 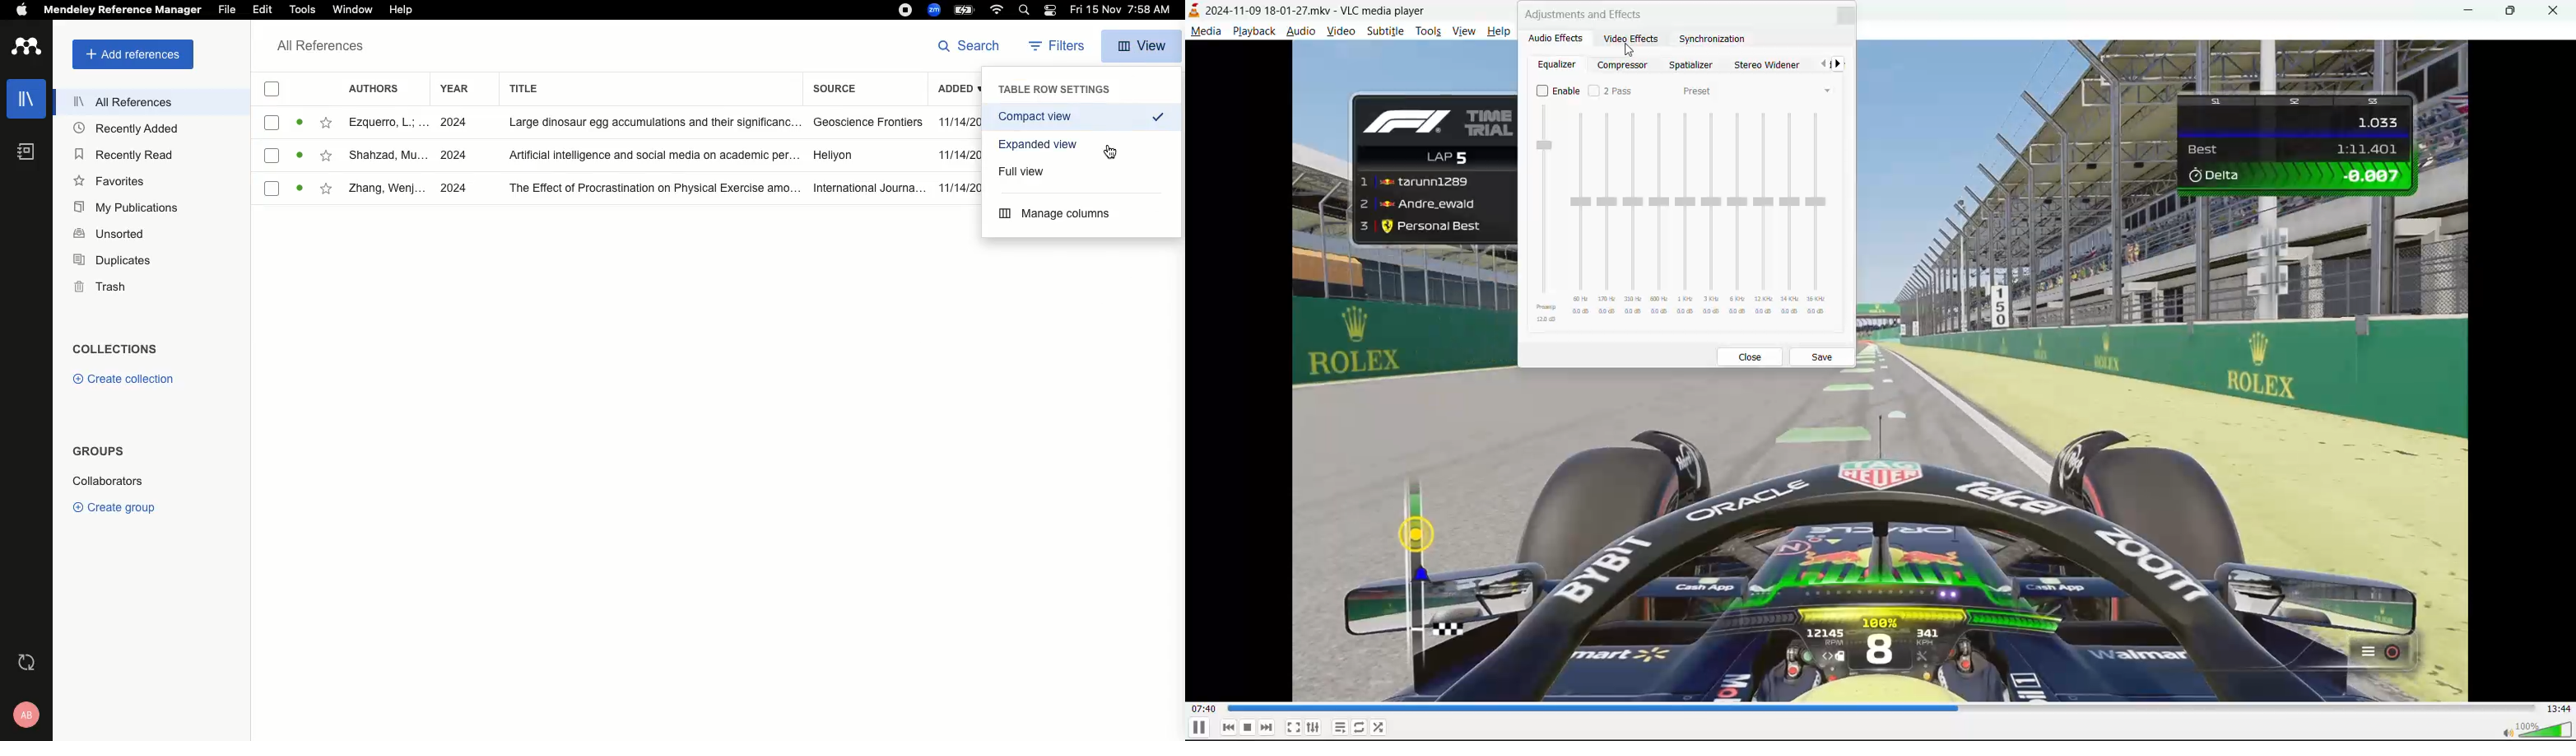 What do you see at coordinates (1302, 30) in the screenshot?
I see `audio` at bounding box center [1302, 30].